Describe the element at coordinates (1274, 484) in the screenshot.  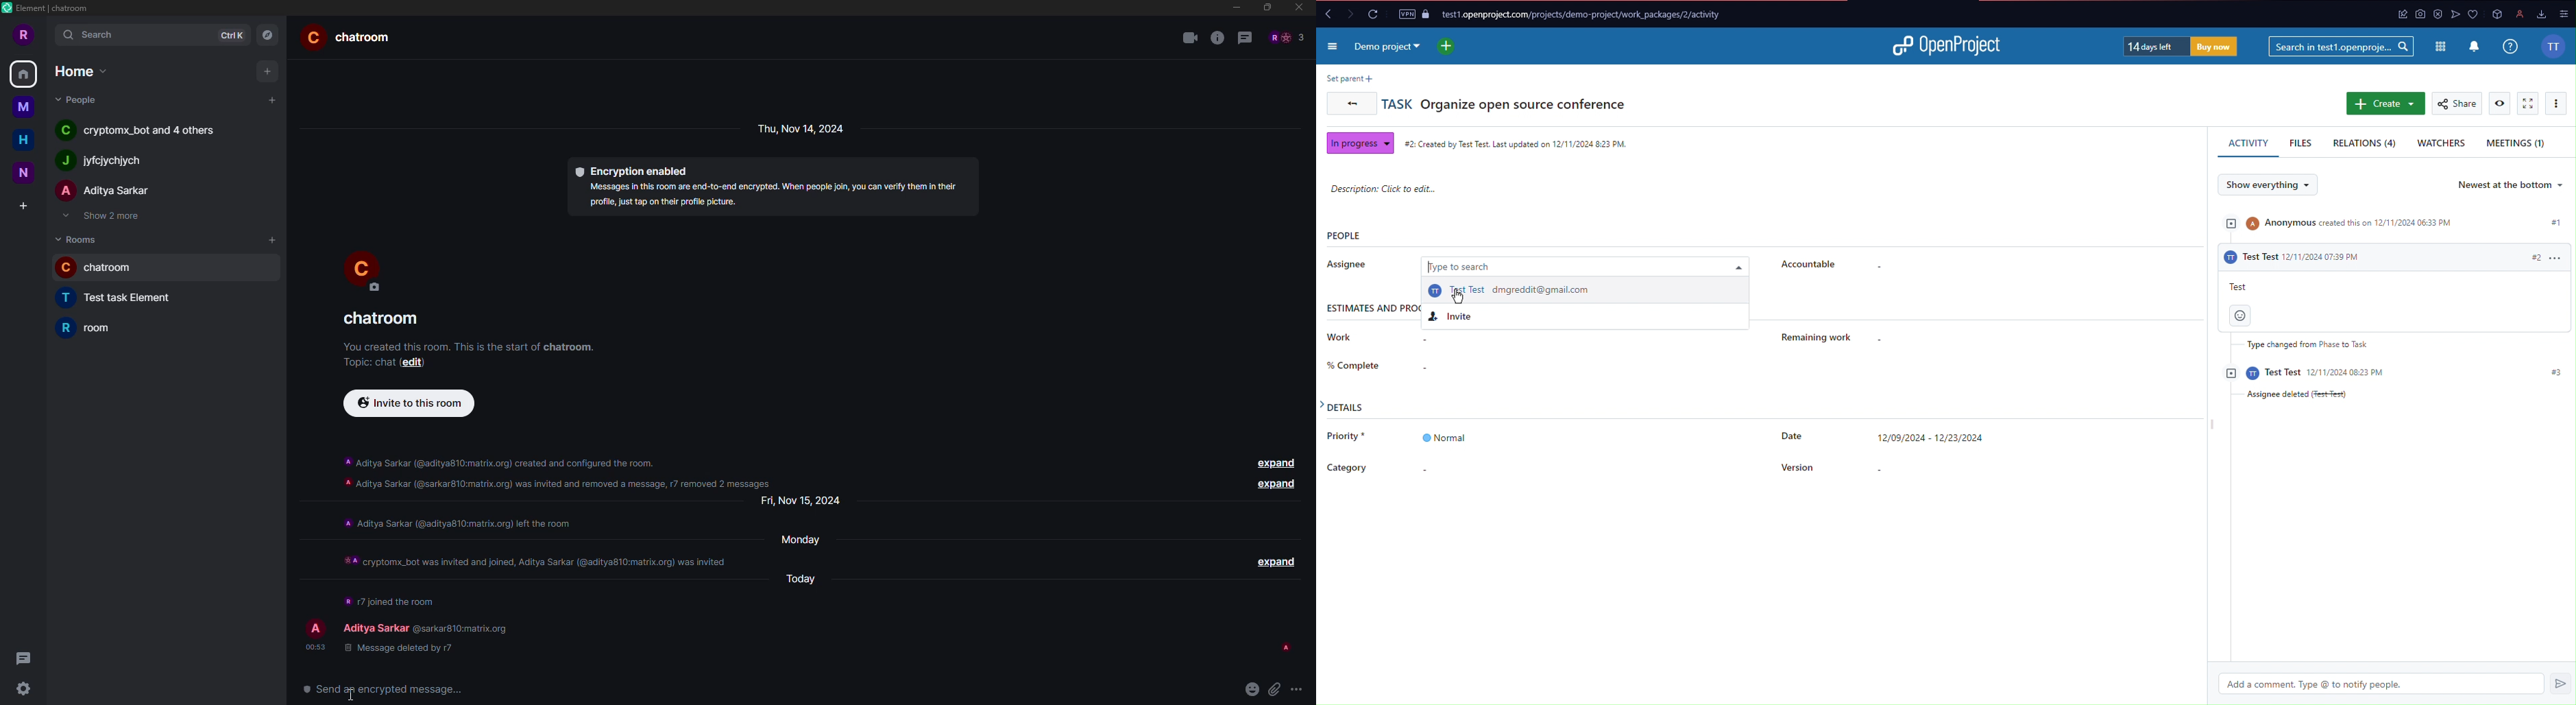
I see `expand` at that location.